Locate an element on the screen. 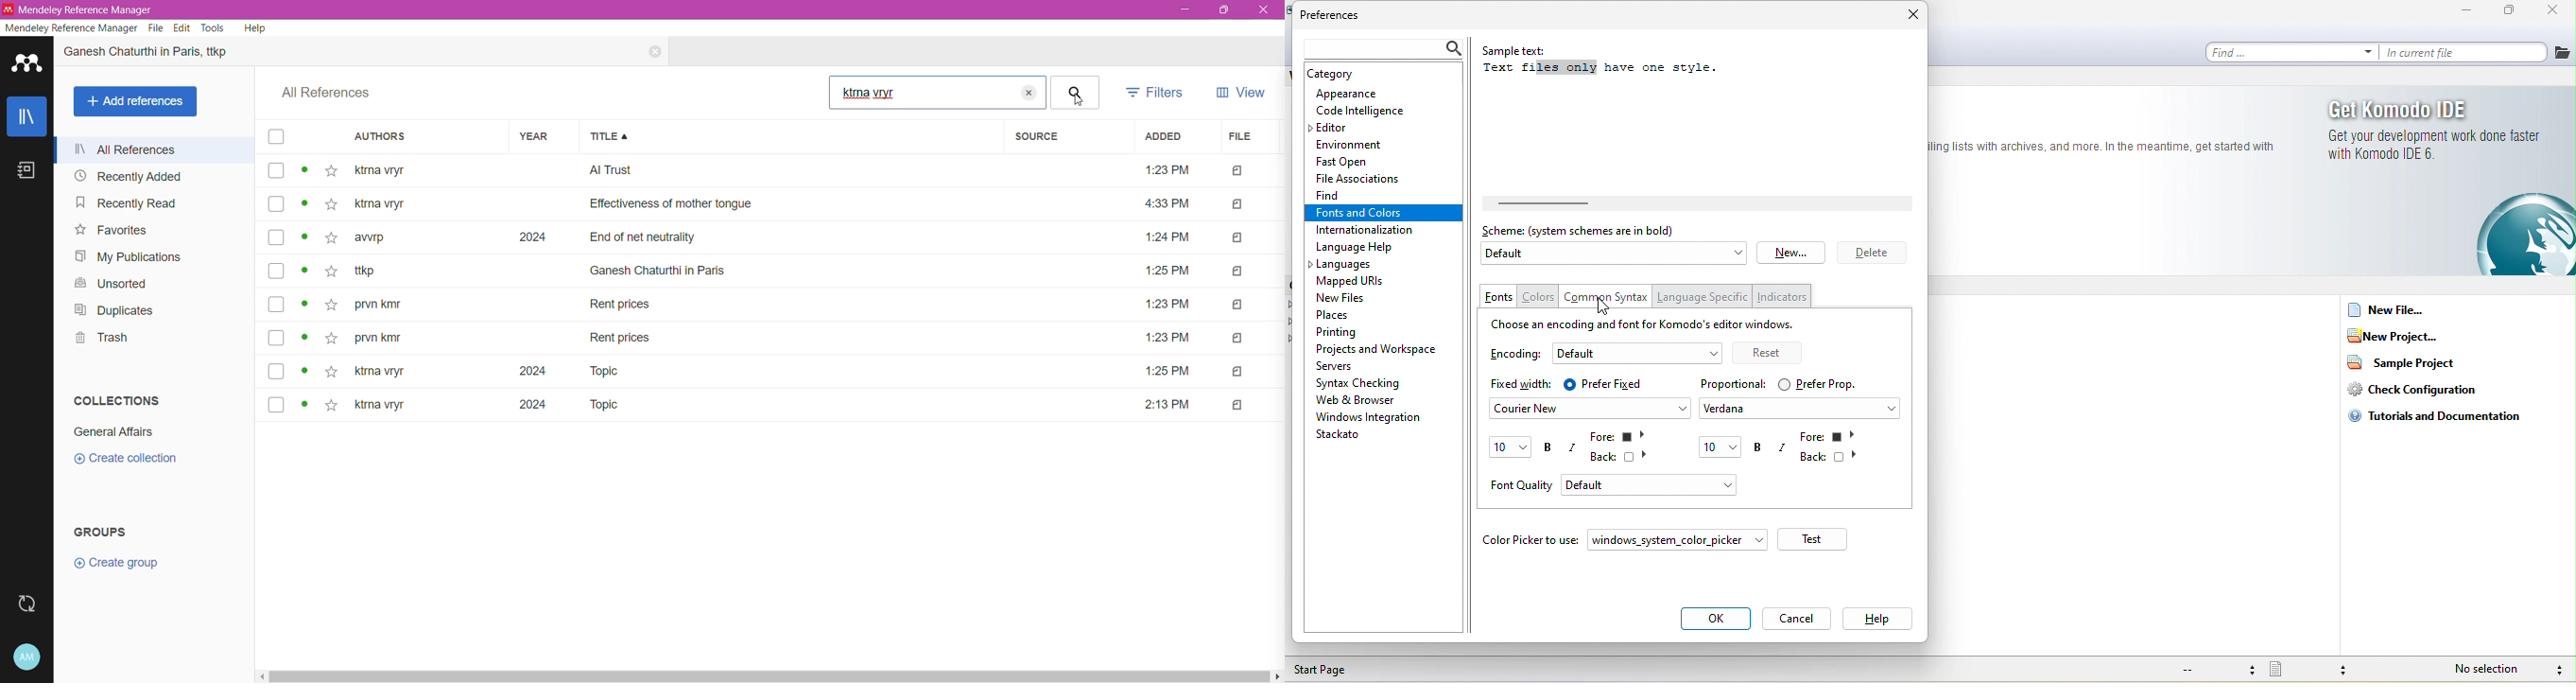 This screenshot has height=700, width=2576. prvn kmr Rent prices 1:23 PM is located at coordinates (773, 307).